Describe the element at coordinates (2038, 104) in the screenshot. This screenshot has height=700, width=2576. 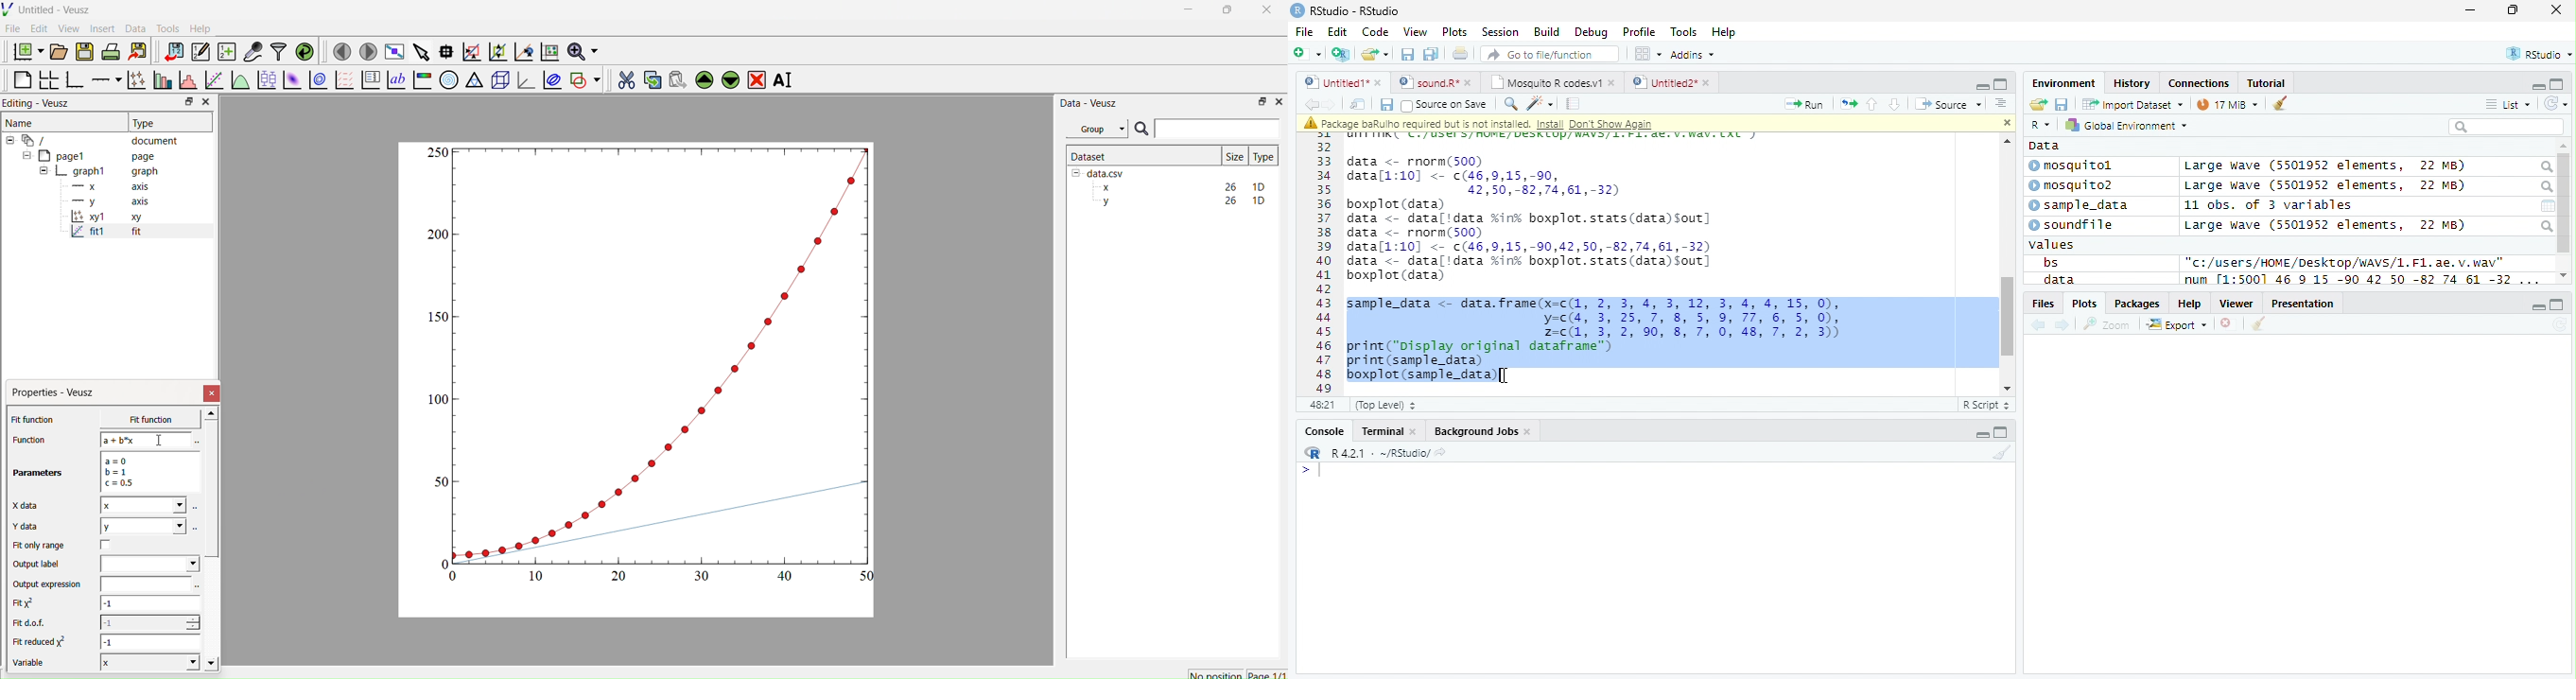
I see `Folder` at that location.